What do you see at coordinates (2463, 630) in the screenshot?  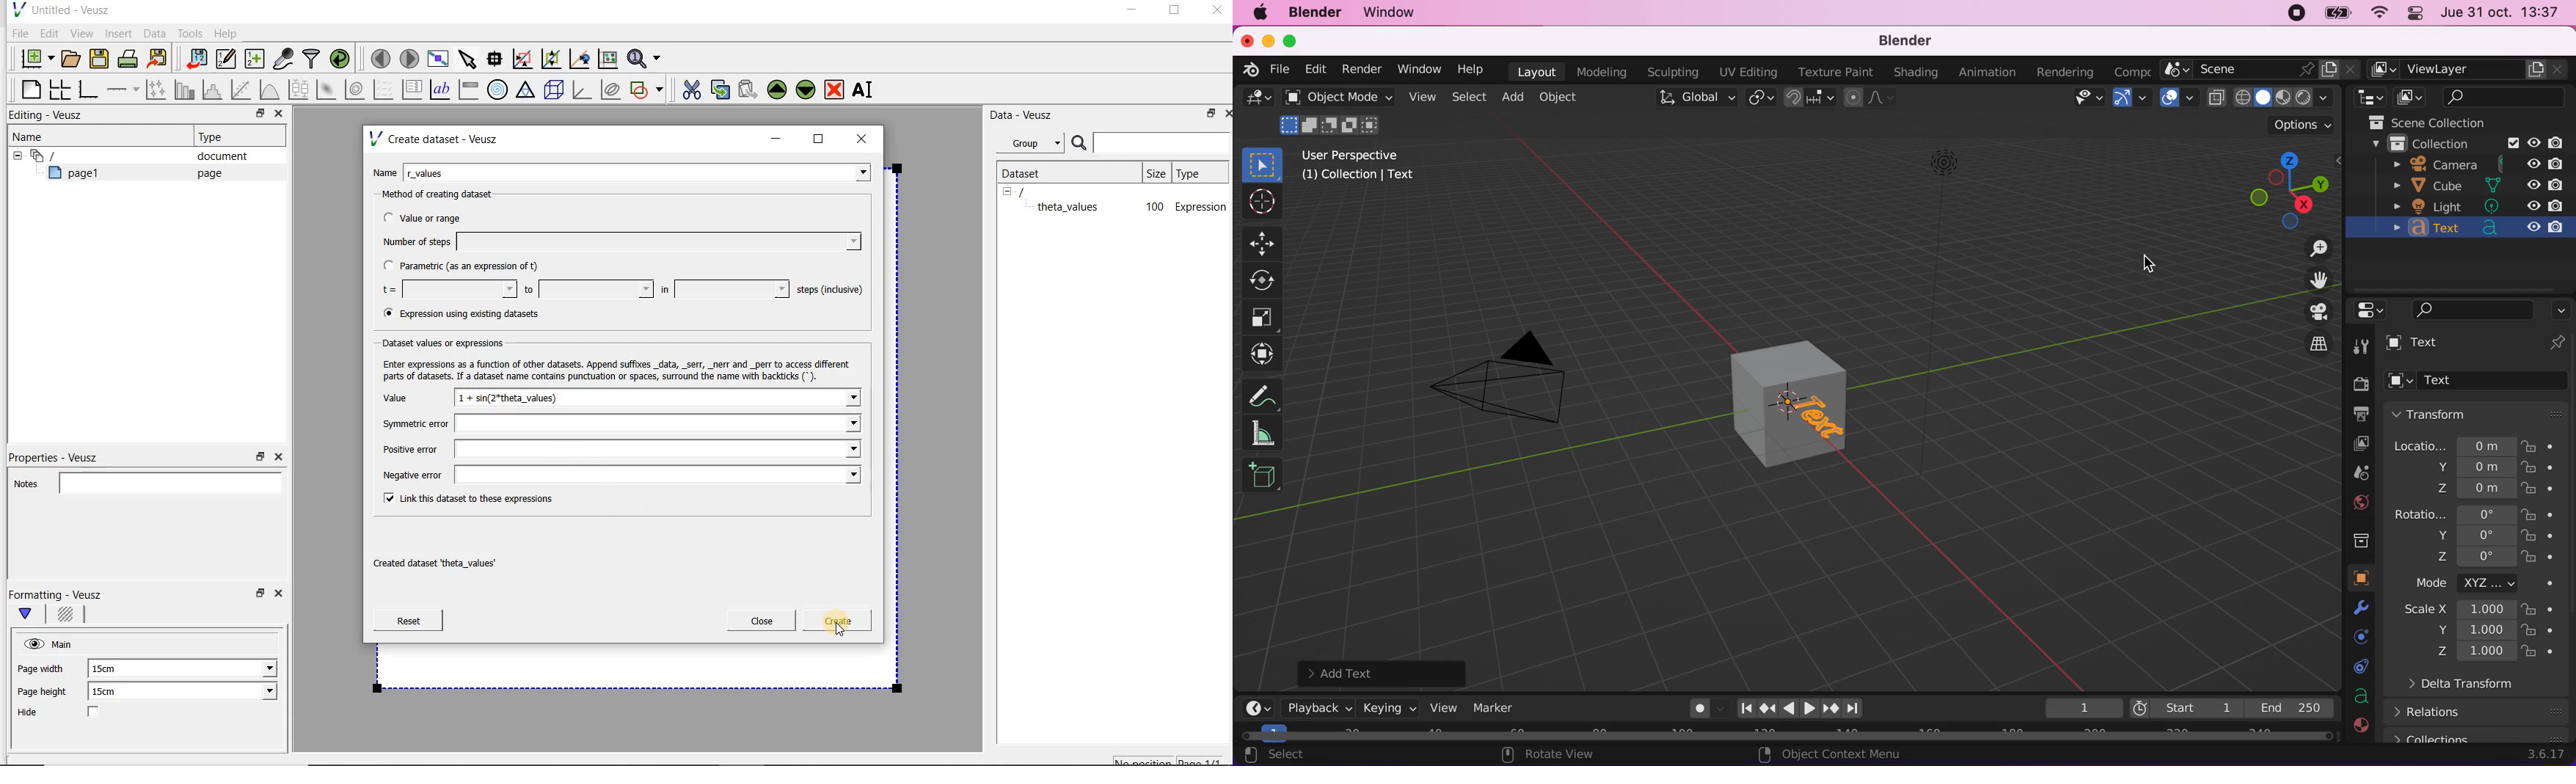 I see `Y 1.000` at bounding box center [2463, 630].